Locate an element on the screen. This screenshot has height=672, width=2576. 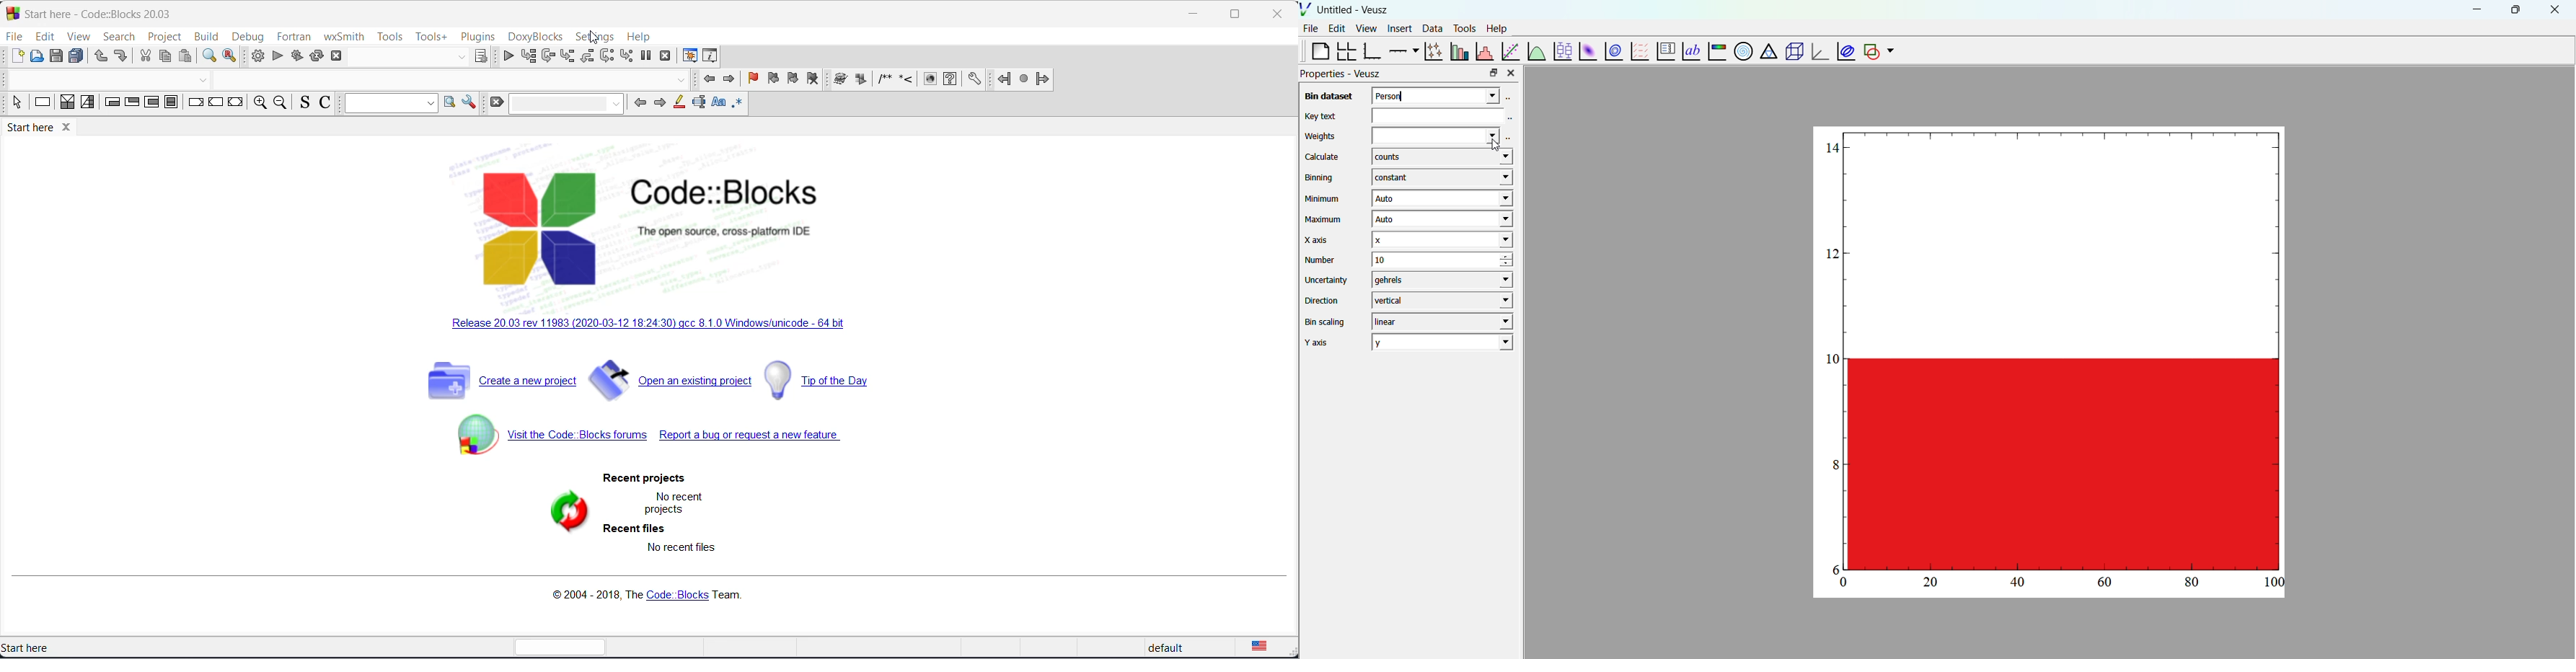
plot 2d datasets as contour is located at coordinates (1614, 52).